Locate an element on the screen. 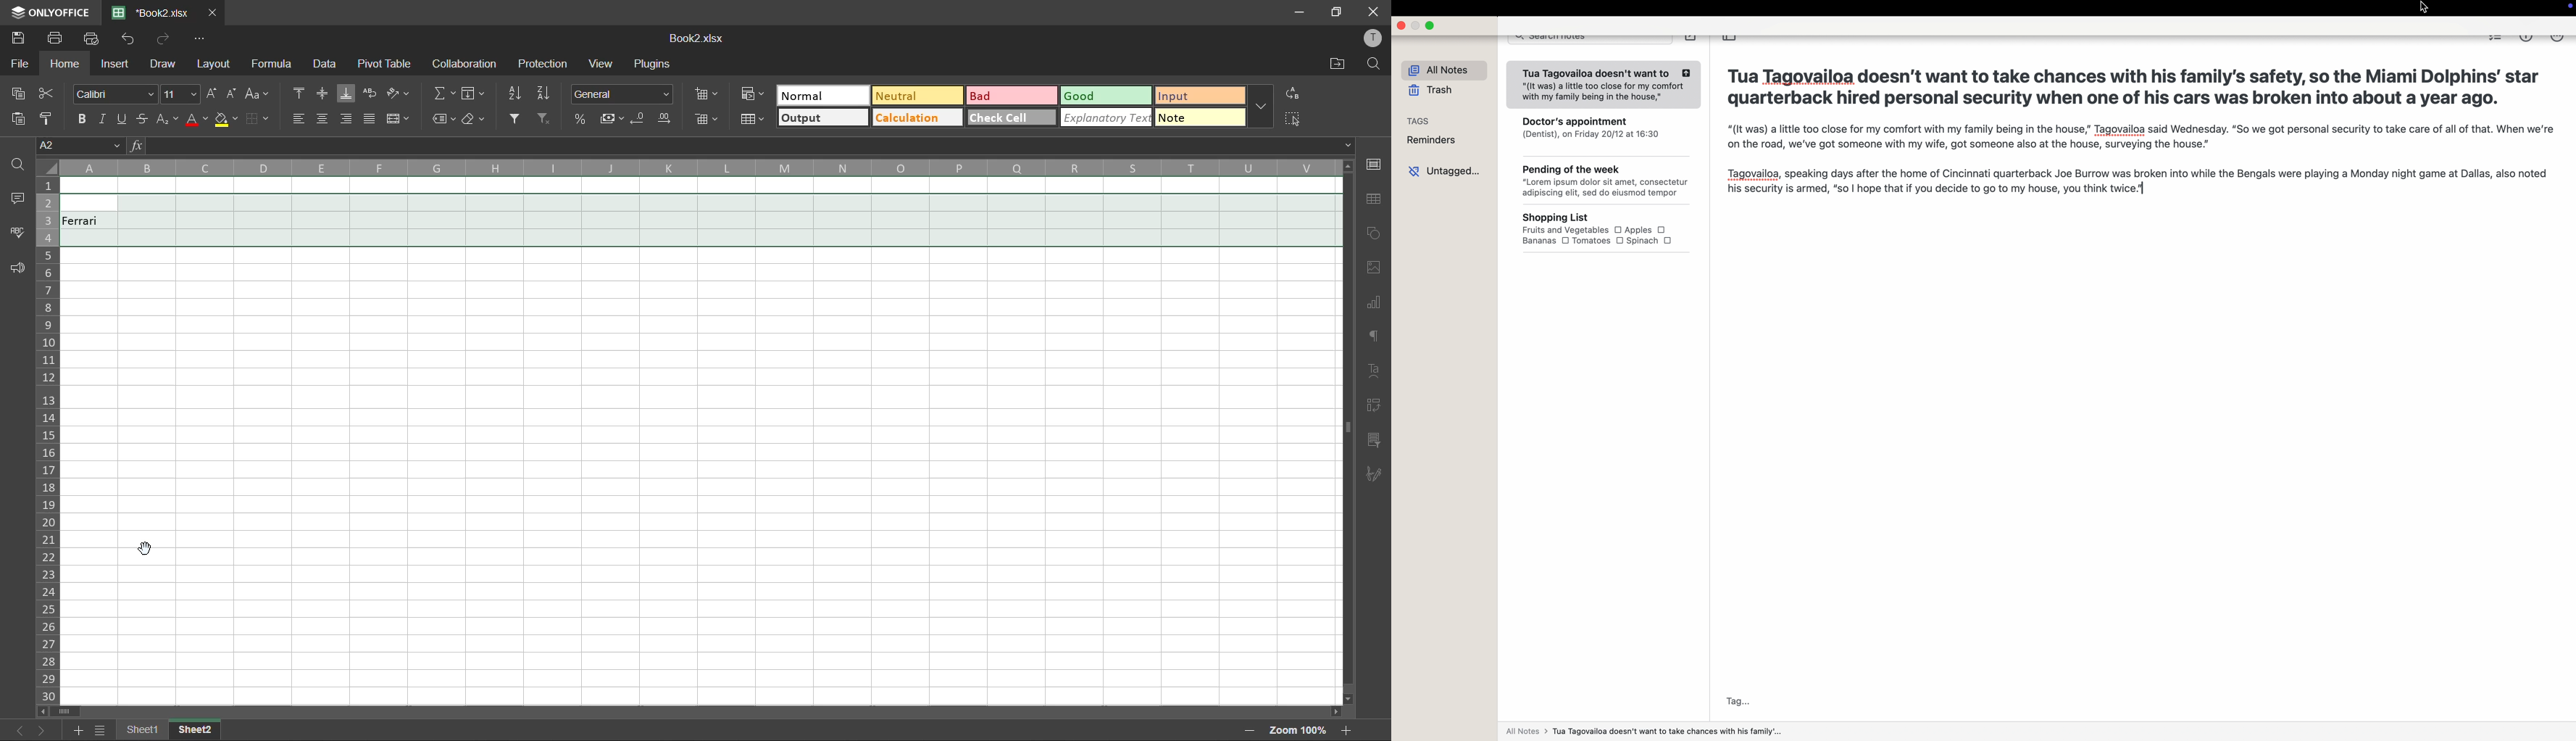 Image resolution: width=2576 pixels, height=756 pixels. feedback is located at coordinates (19, 270).